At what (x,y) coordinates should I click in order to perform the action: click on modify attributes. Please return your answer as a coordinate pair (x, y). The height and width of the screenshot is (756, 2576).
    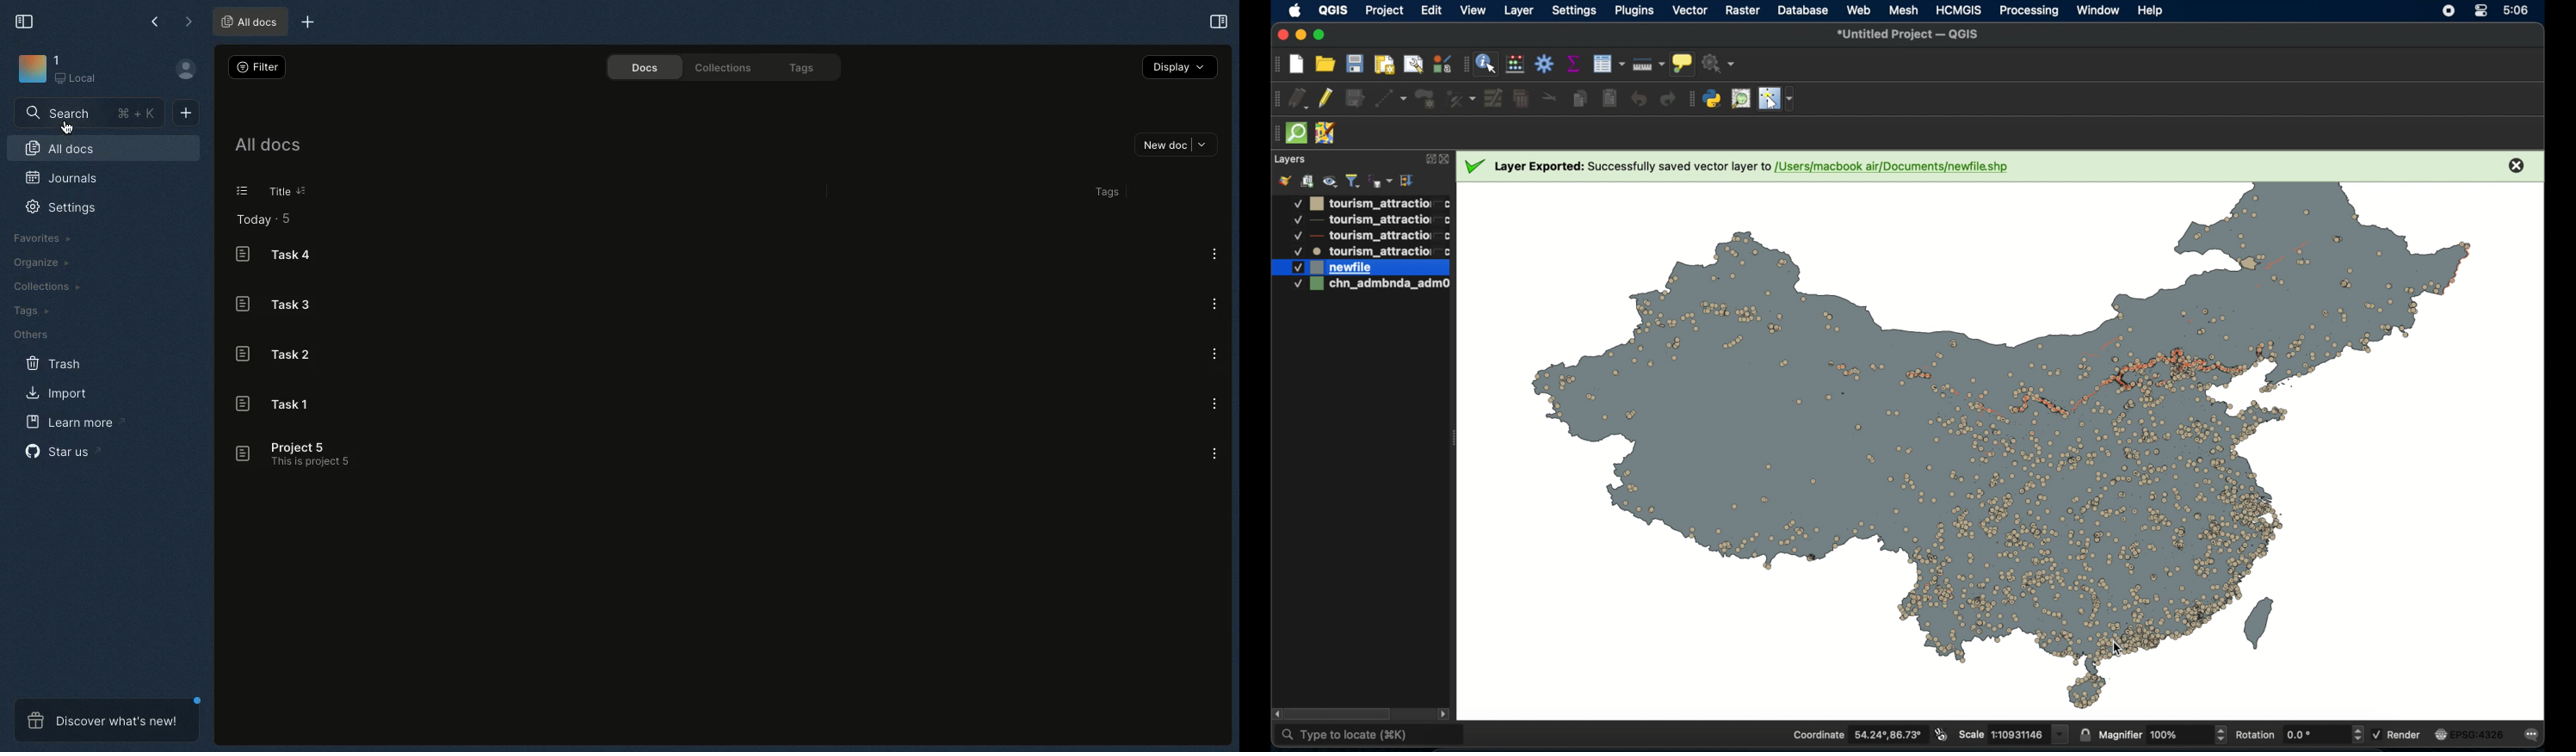
    Looking at the image, I should click on (1494, 98).